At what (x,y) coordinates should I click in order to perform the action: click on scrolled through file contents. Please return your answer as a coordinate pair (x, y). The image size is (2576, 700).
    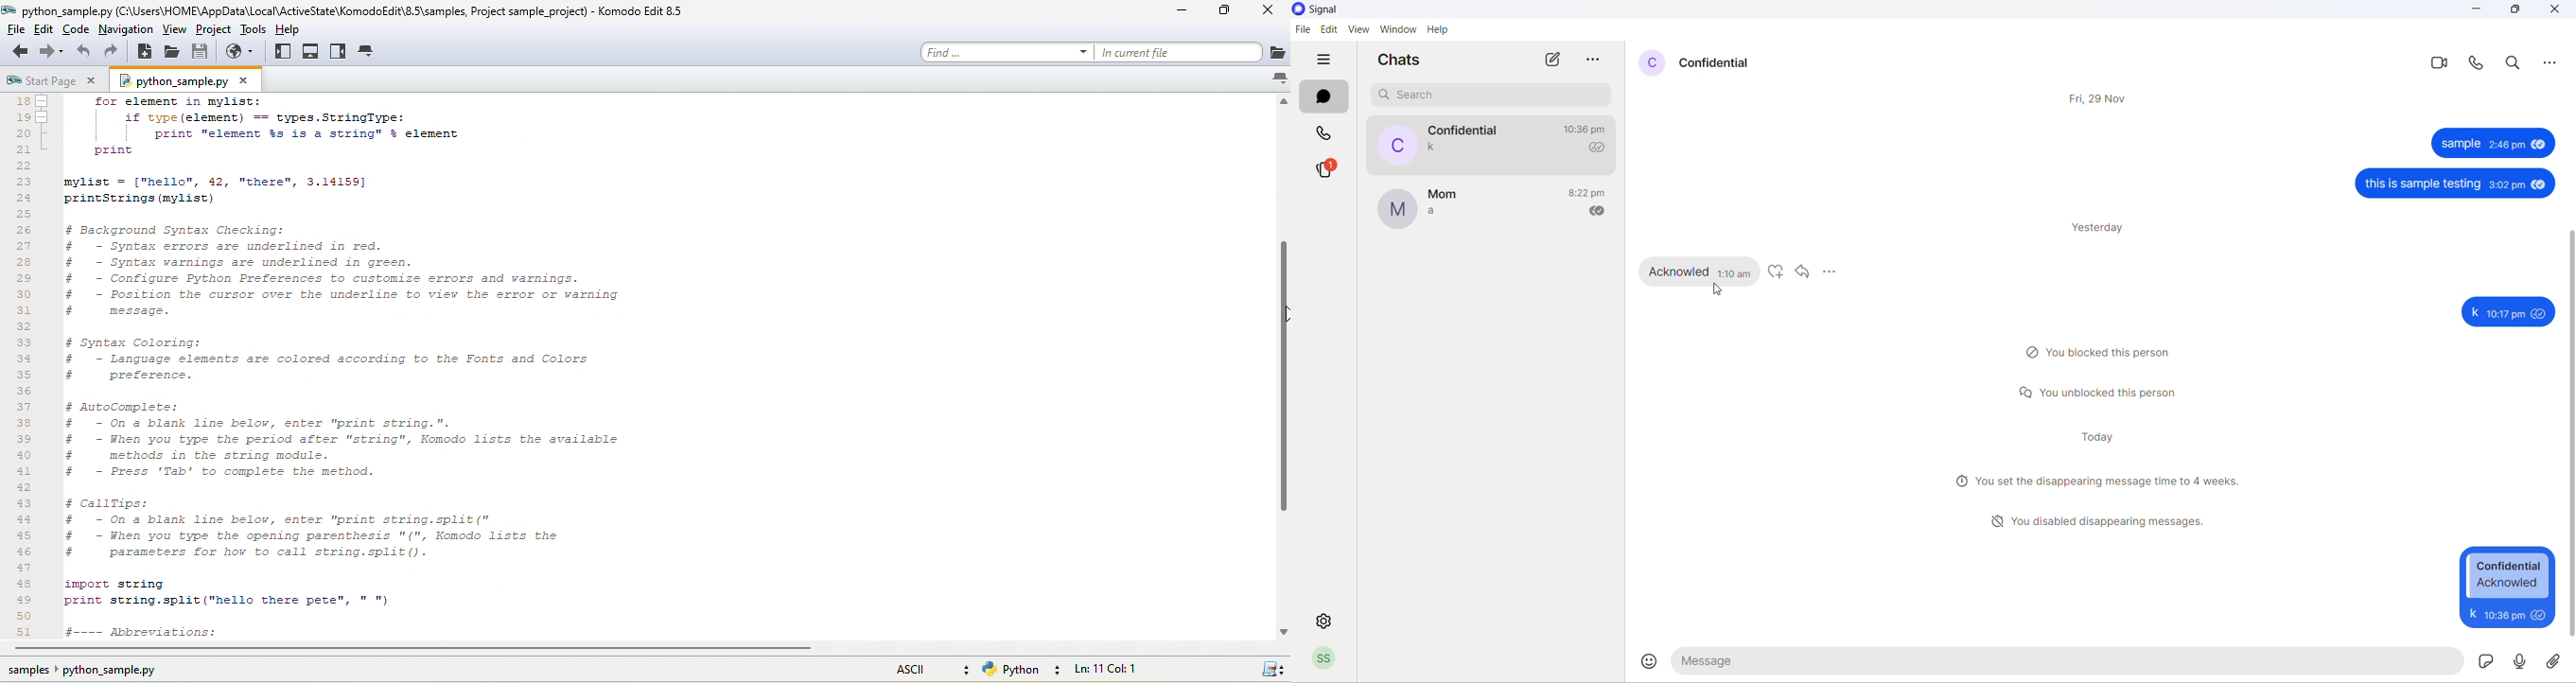
    Looking at the image, I should click on (605, 367).